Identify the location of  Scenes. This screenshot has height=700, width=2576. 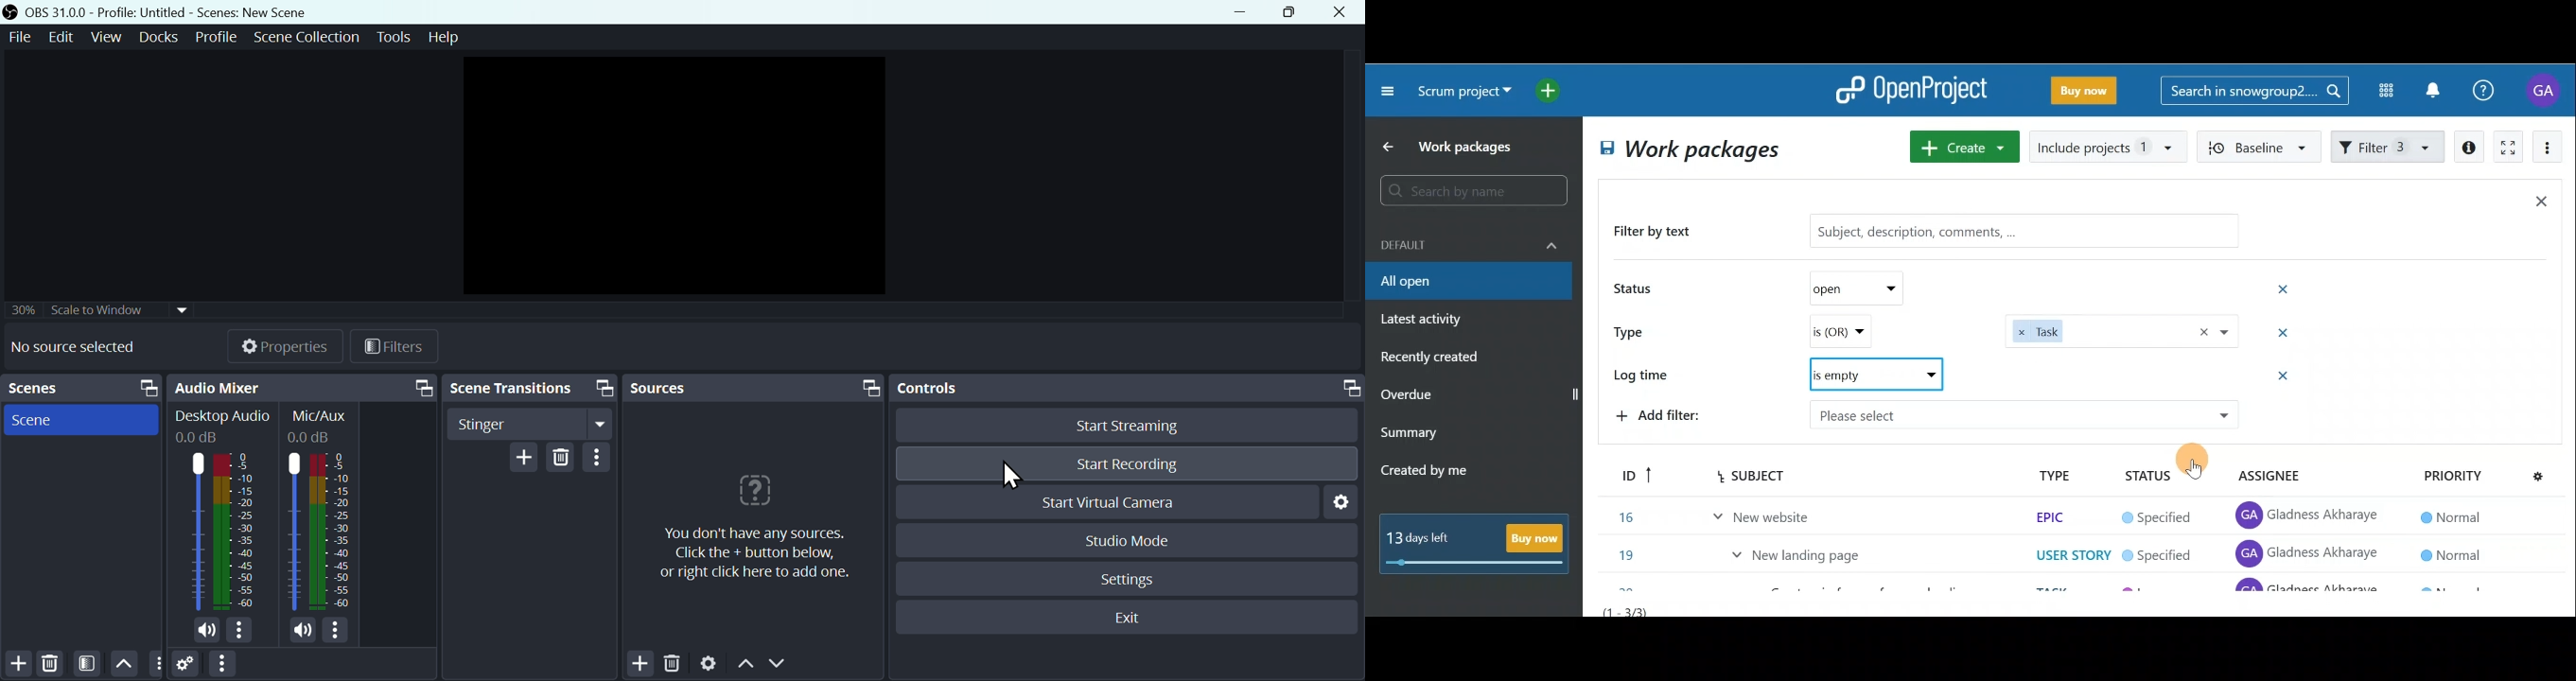
(38, 422).